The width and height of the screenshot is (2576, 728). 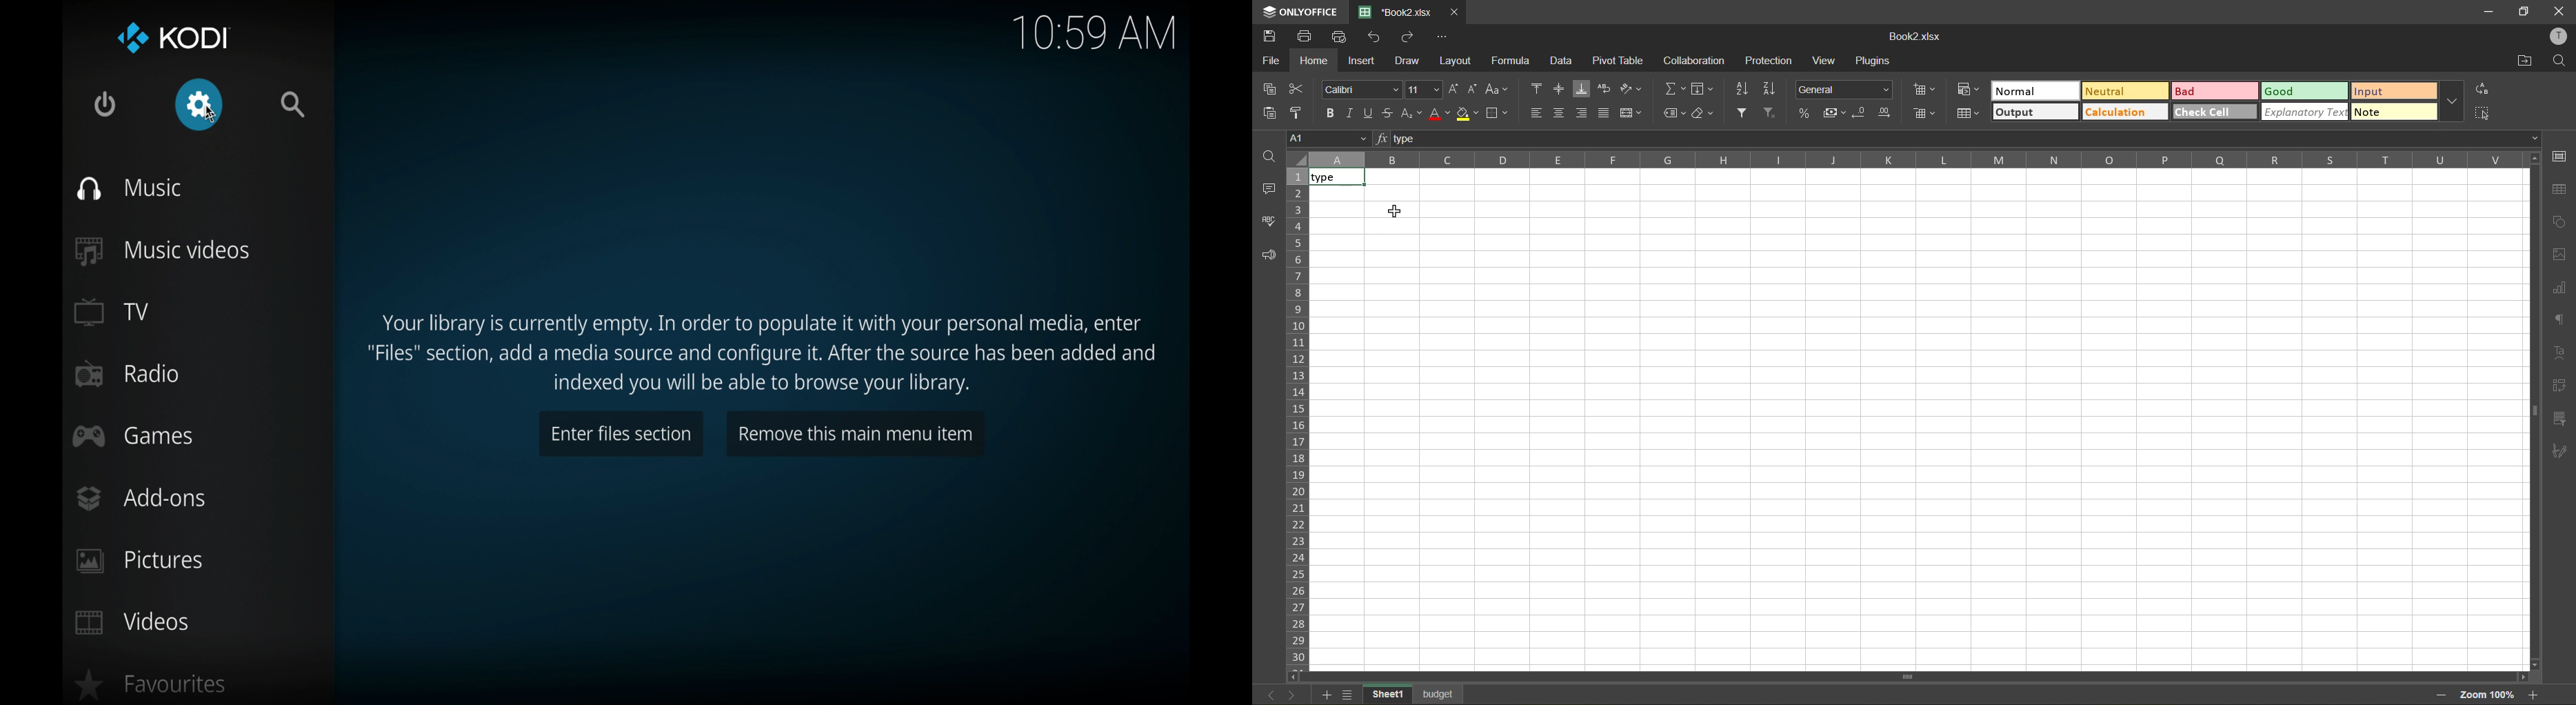 I want to click on Cursor, so click(x=1396, y=212).